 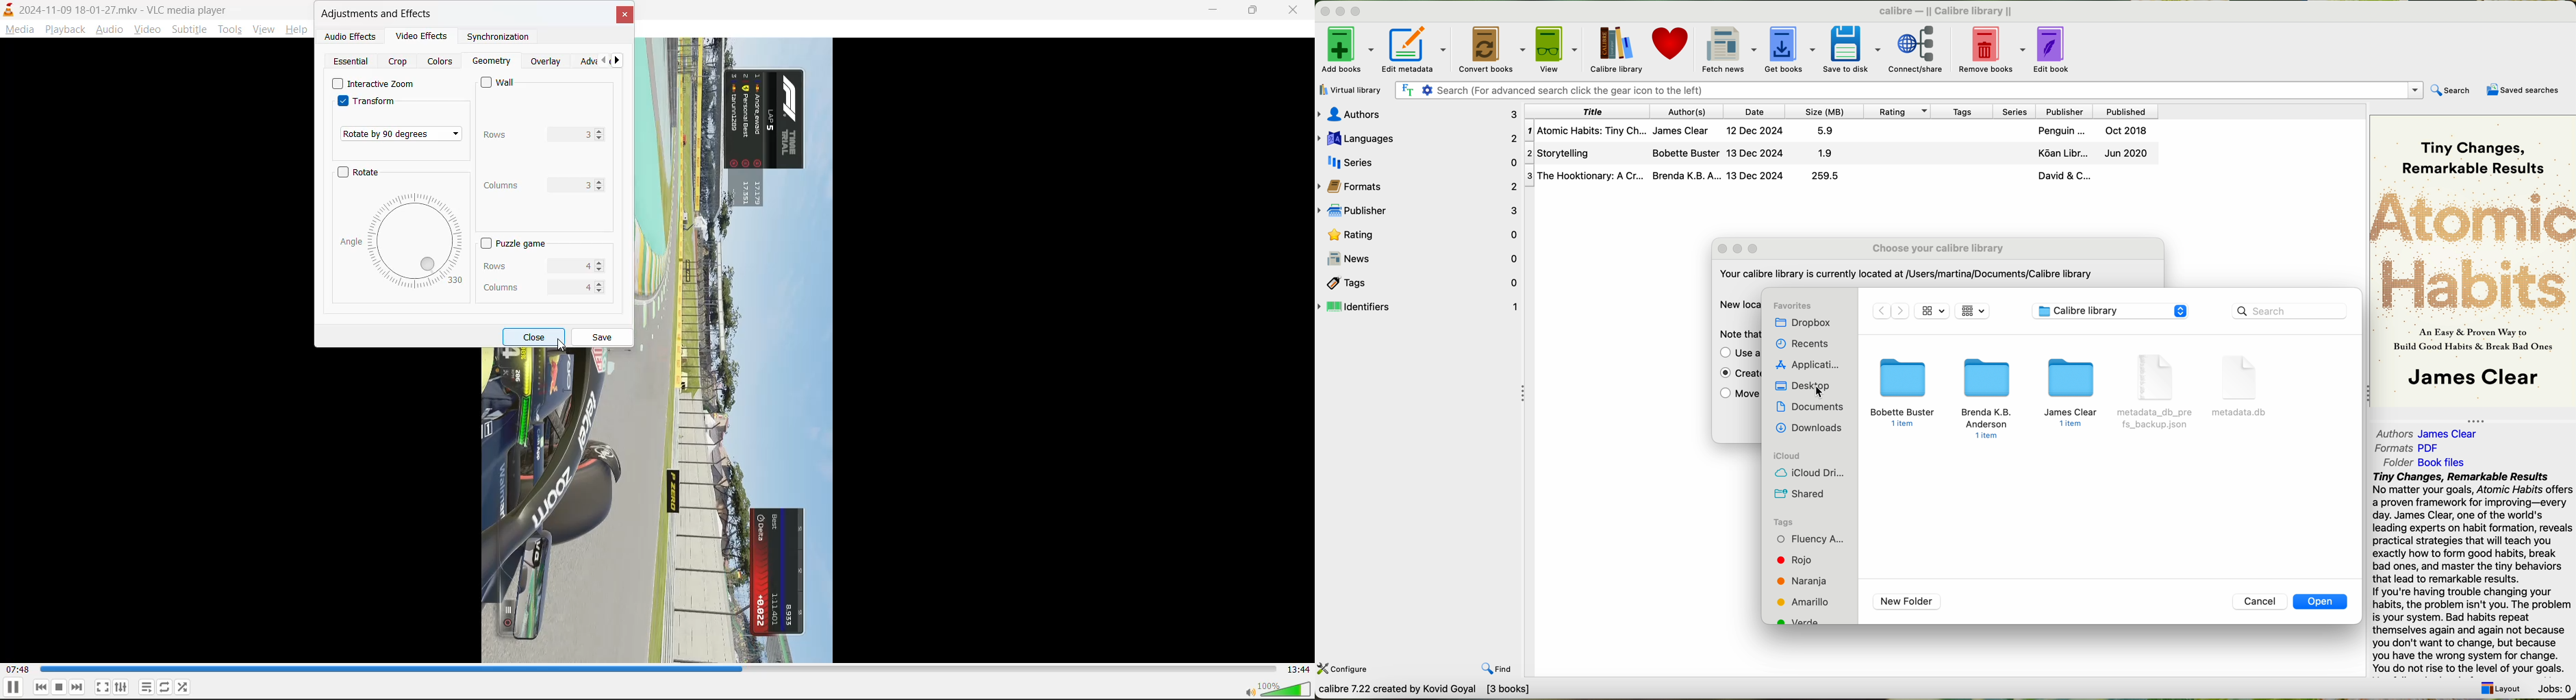 What do you see at coordinates (1948, 11) in the screenshot?
I see `calibre — || Calibre library ||` at bounding box center [1948, 11].